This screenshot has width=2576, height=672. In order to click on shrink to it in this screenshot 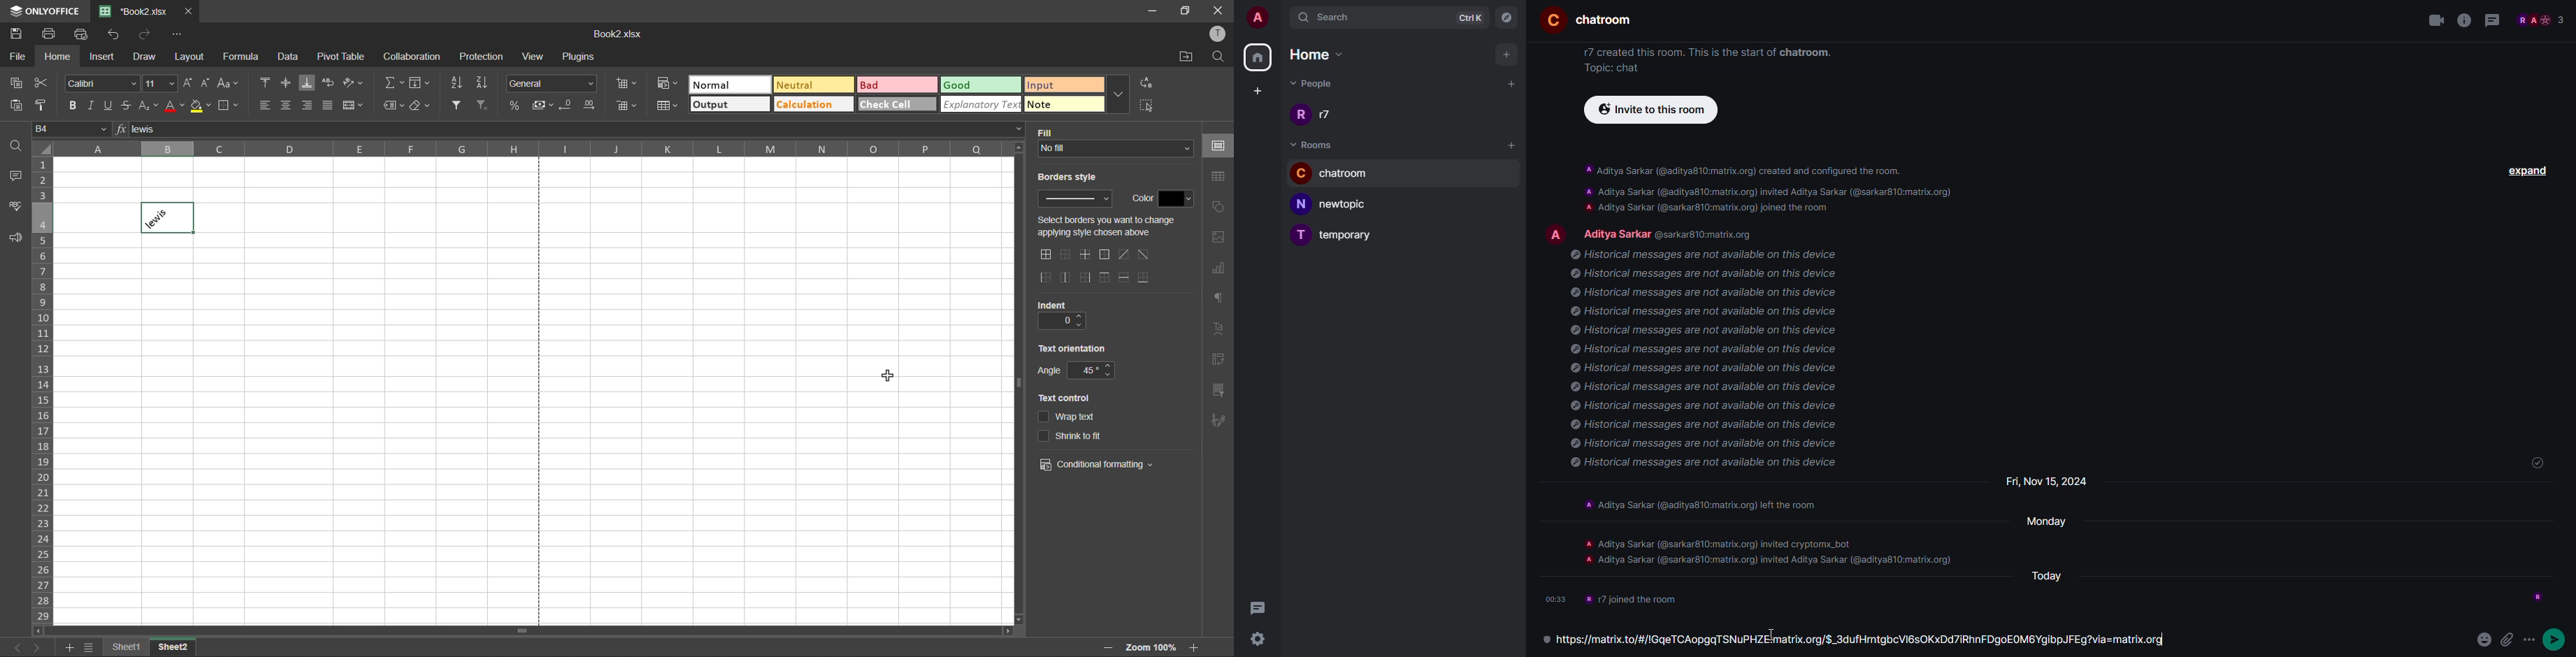, I will do `click(1072, 435)`.